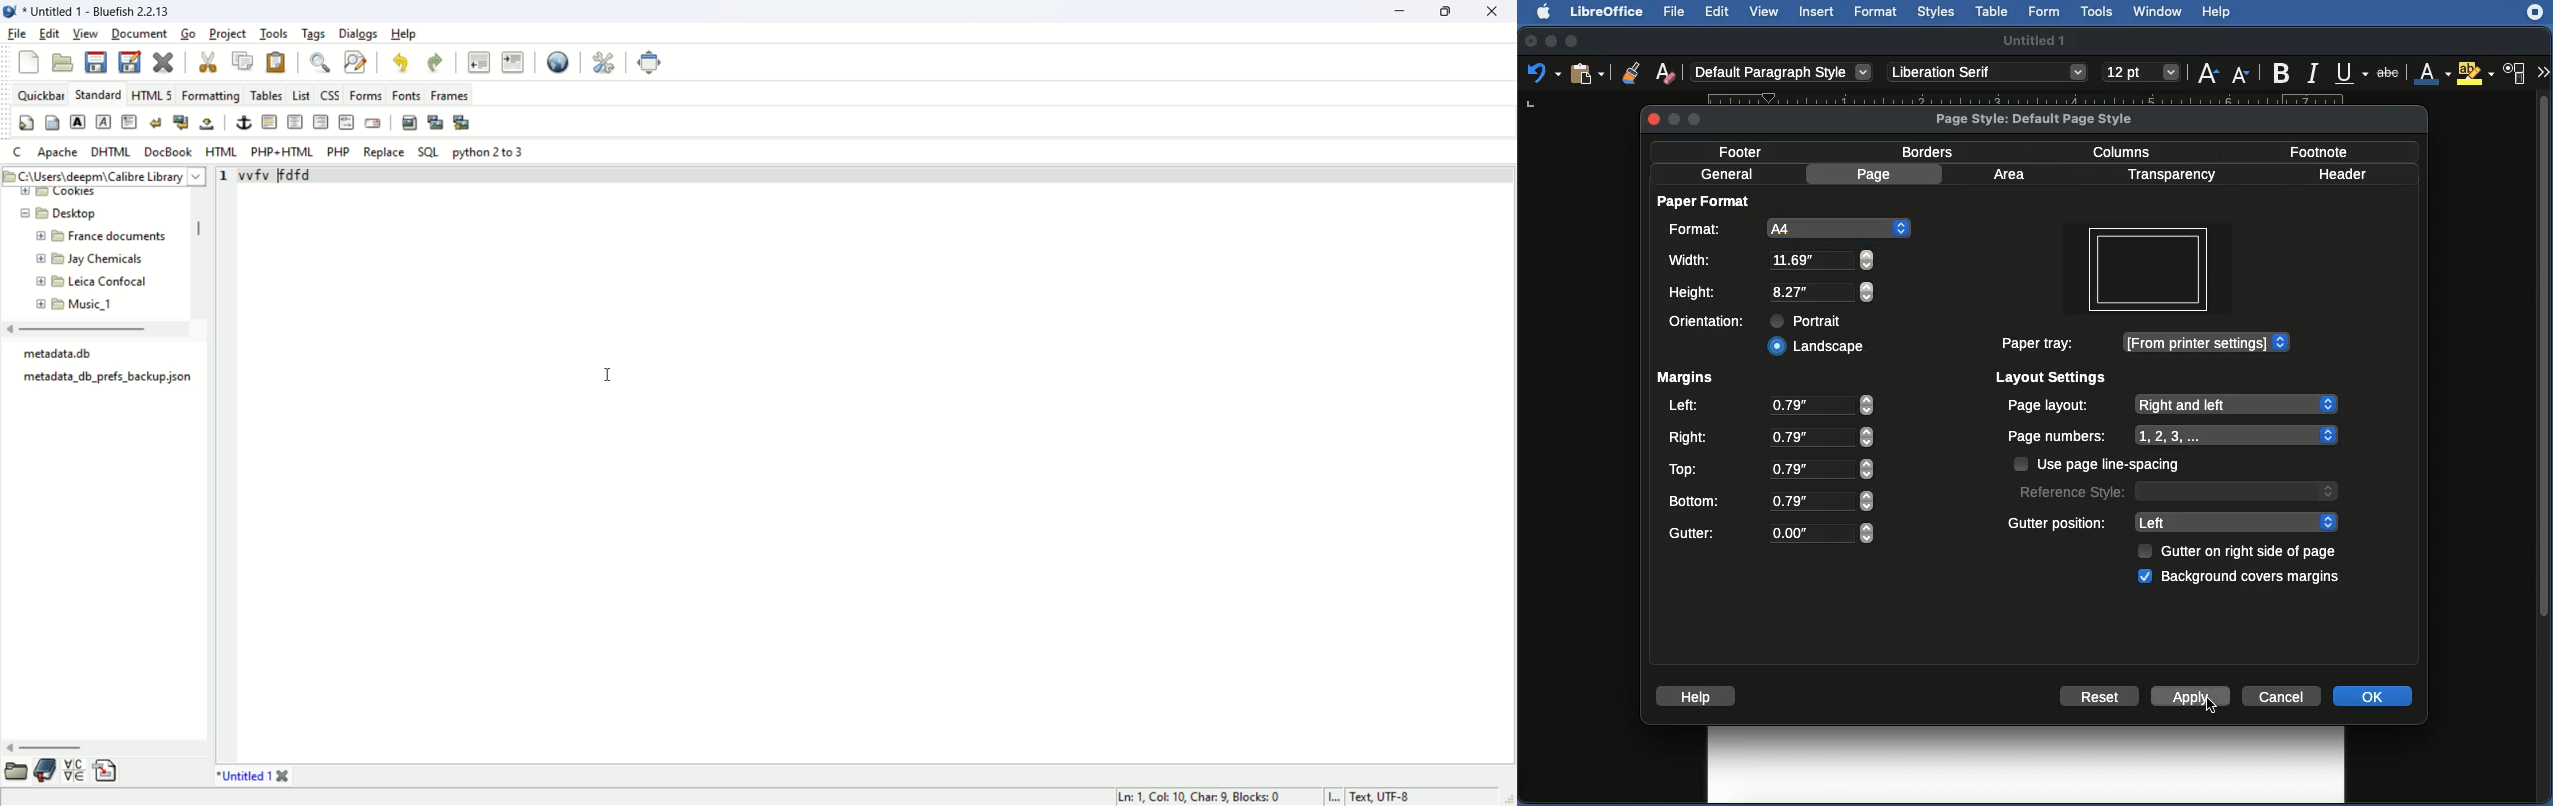 This screenshot has width=2576, height=812. What do you see at coordinates (1587, 74) in the screenshot?
I see `clipboard` at bounding box center [1587, 74].